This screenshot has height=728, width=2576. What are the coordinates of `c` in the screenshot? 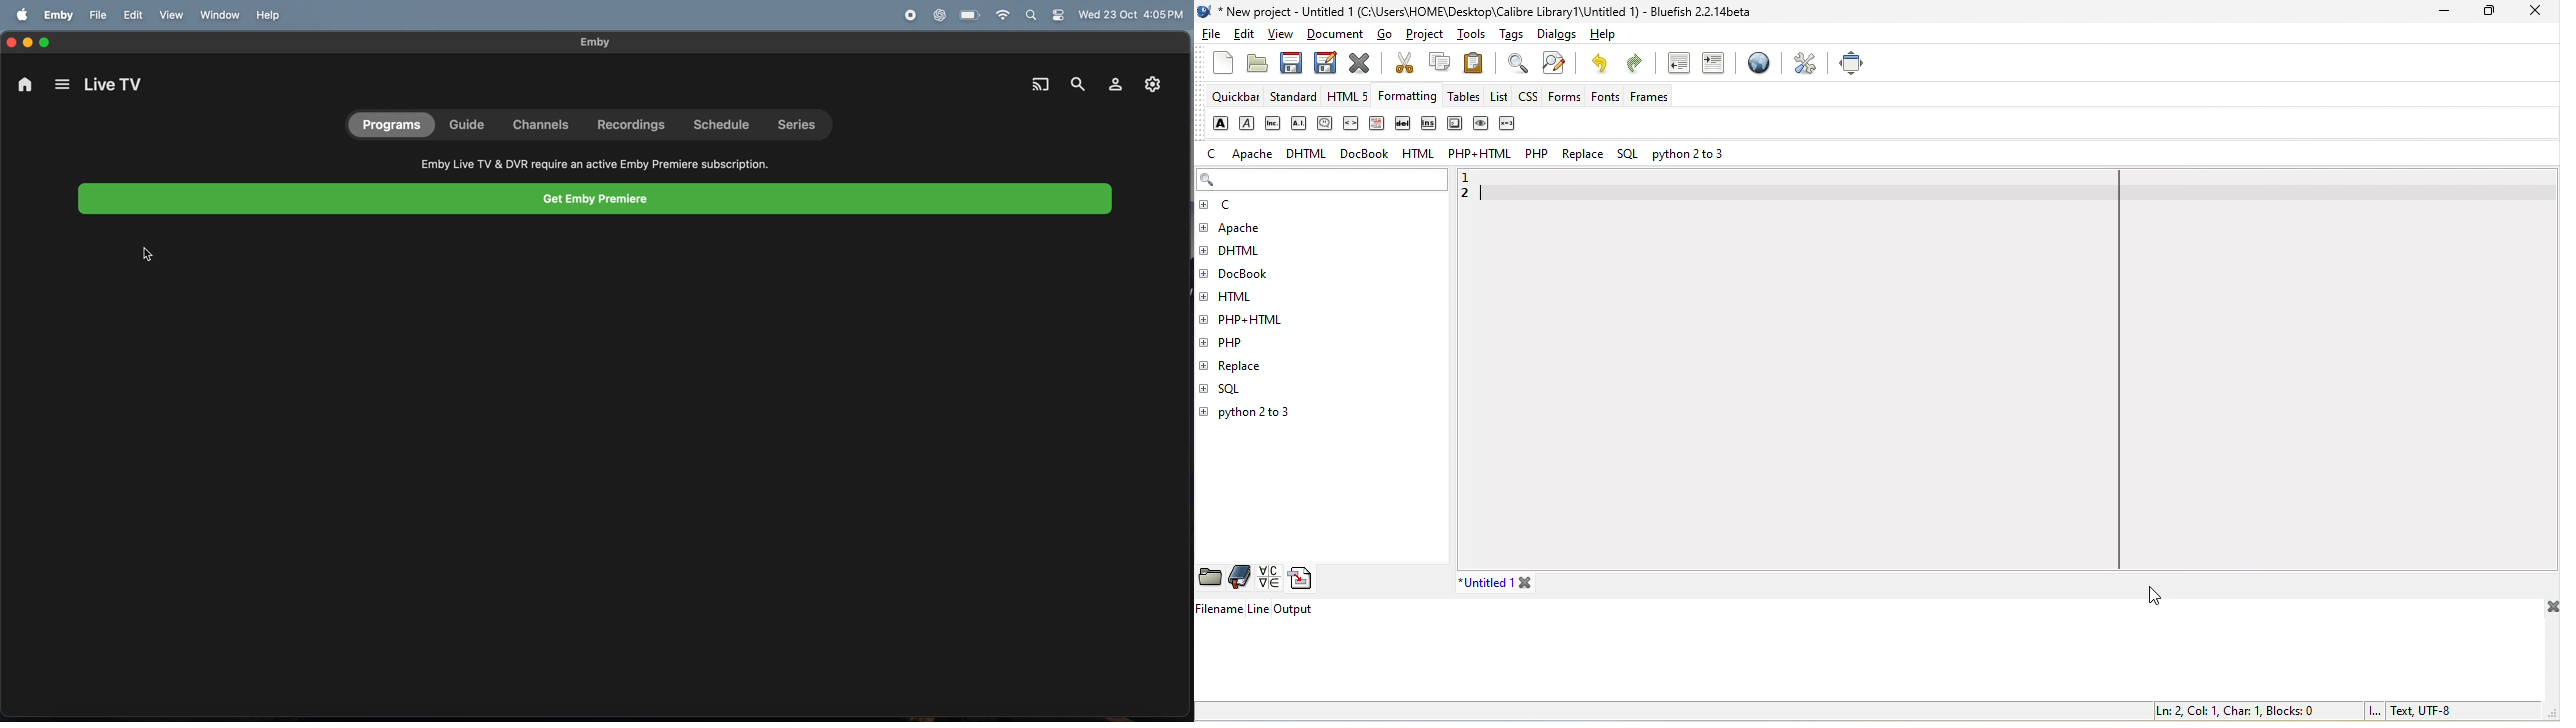 It's located at (1232, 206).